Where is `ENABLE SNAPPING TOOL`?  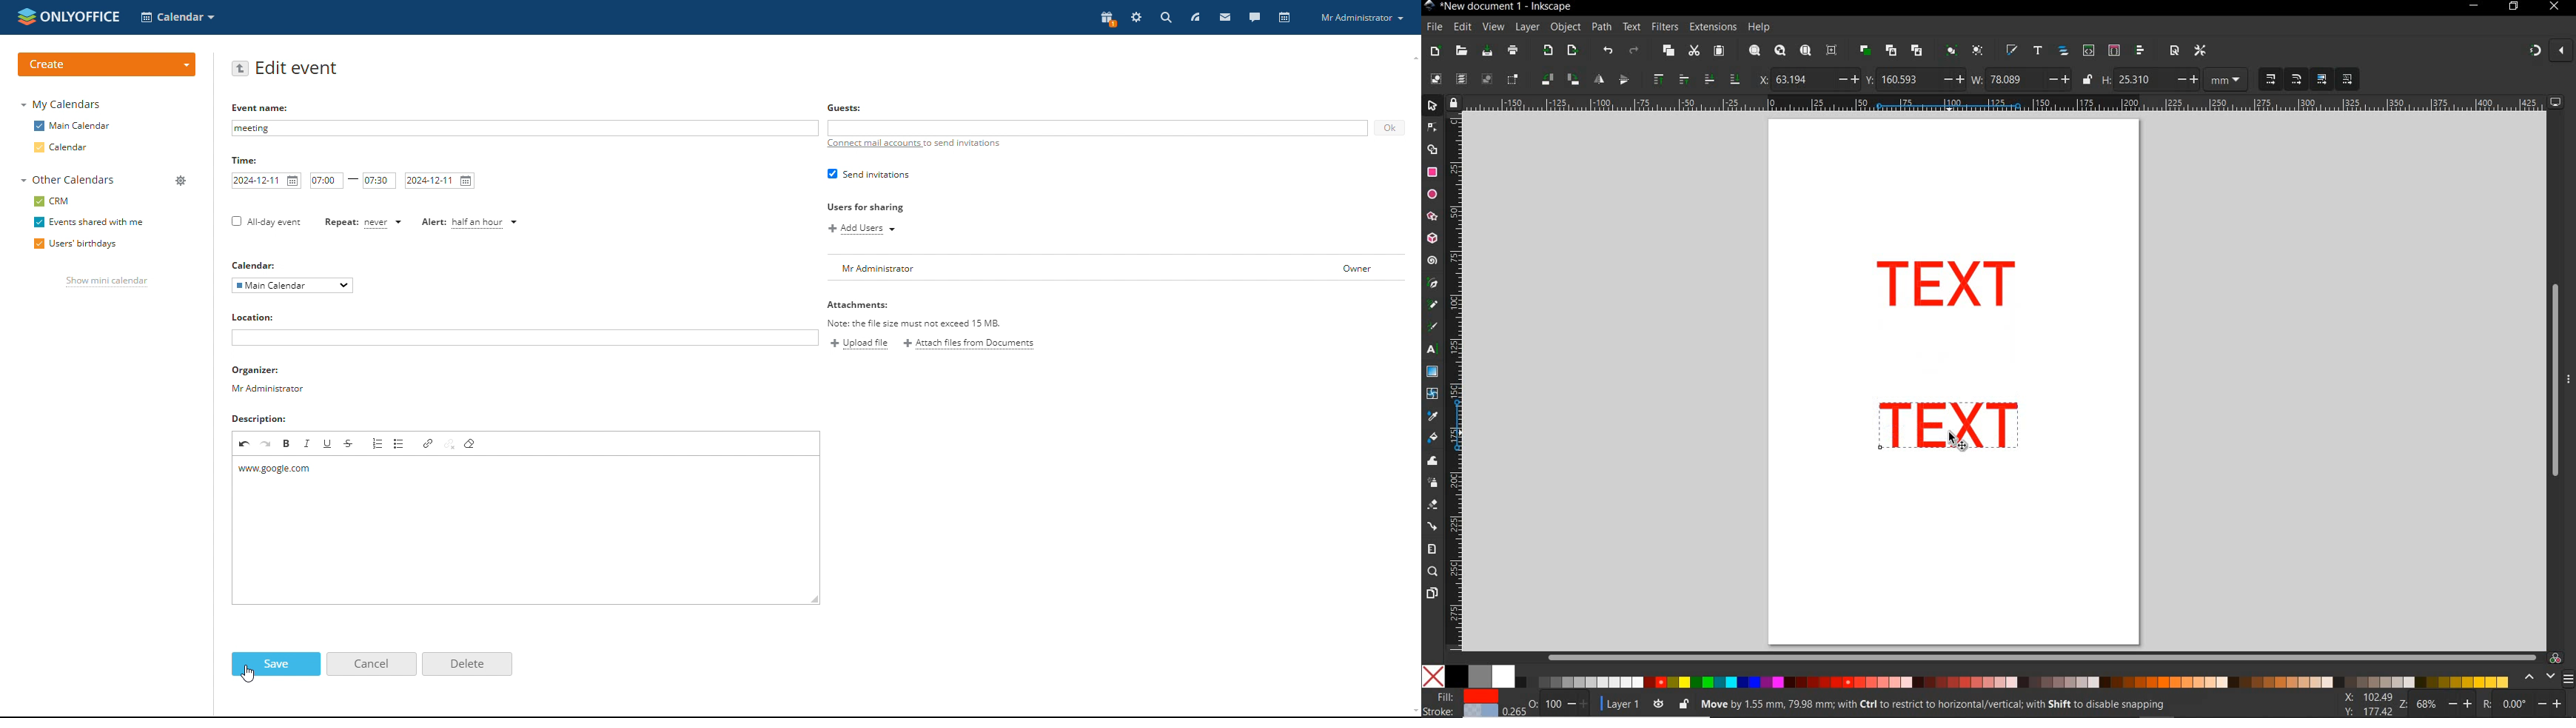 ENABLE SNAPPING TOOL is located at coordinates (2543, 52).